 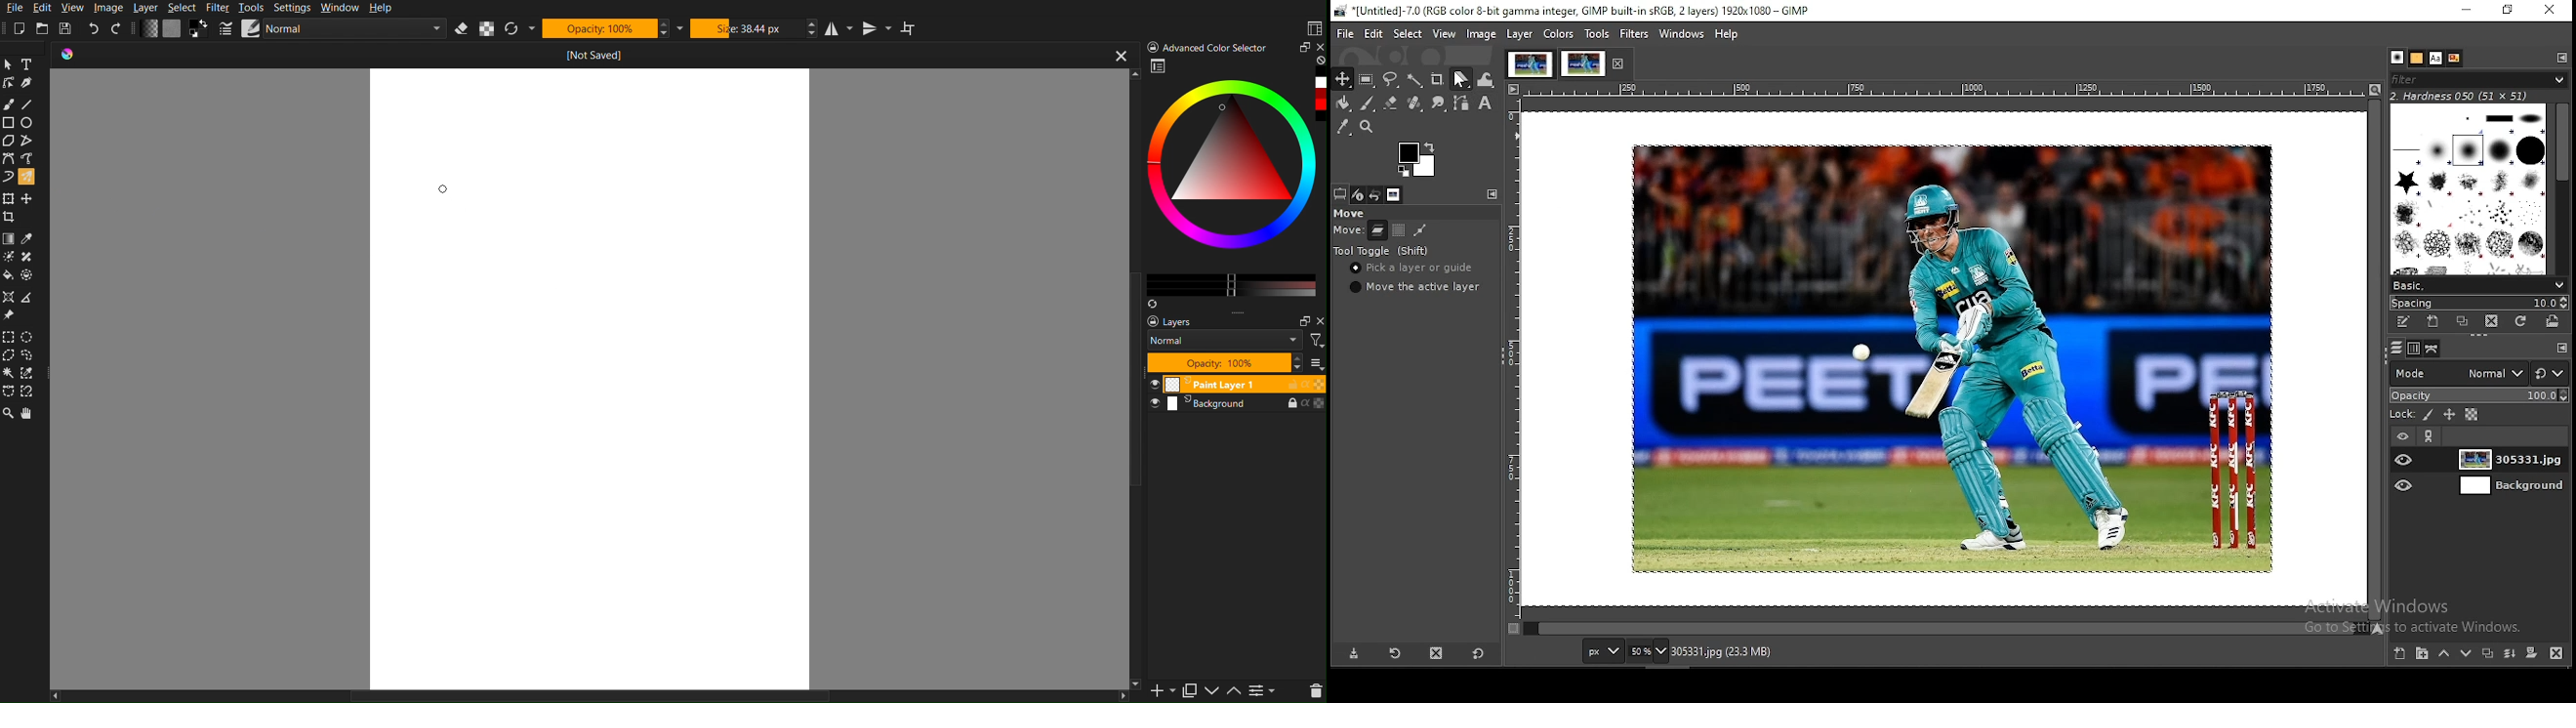 What do you see at coordinates (1235, 183) in the screenshot?
I see `Advanced Color Selector` at bounding box center [1235, 183].